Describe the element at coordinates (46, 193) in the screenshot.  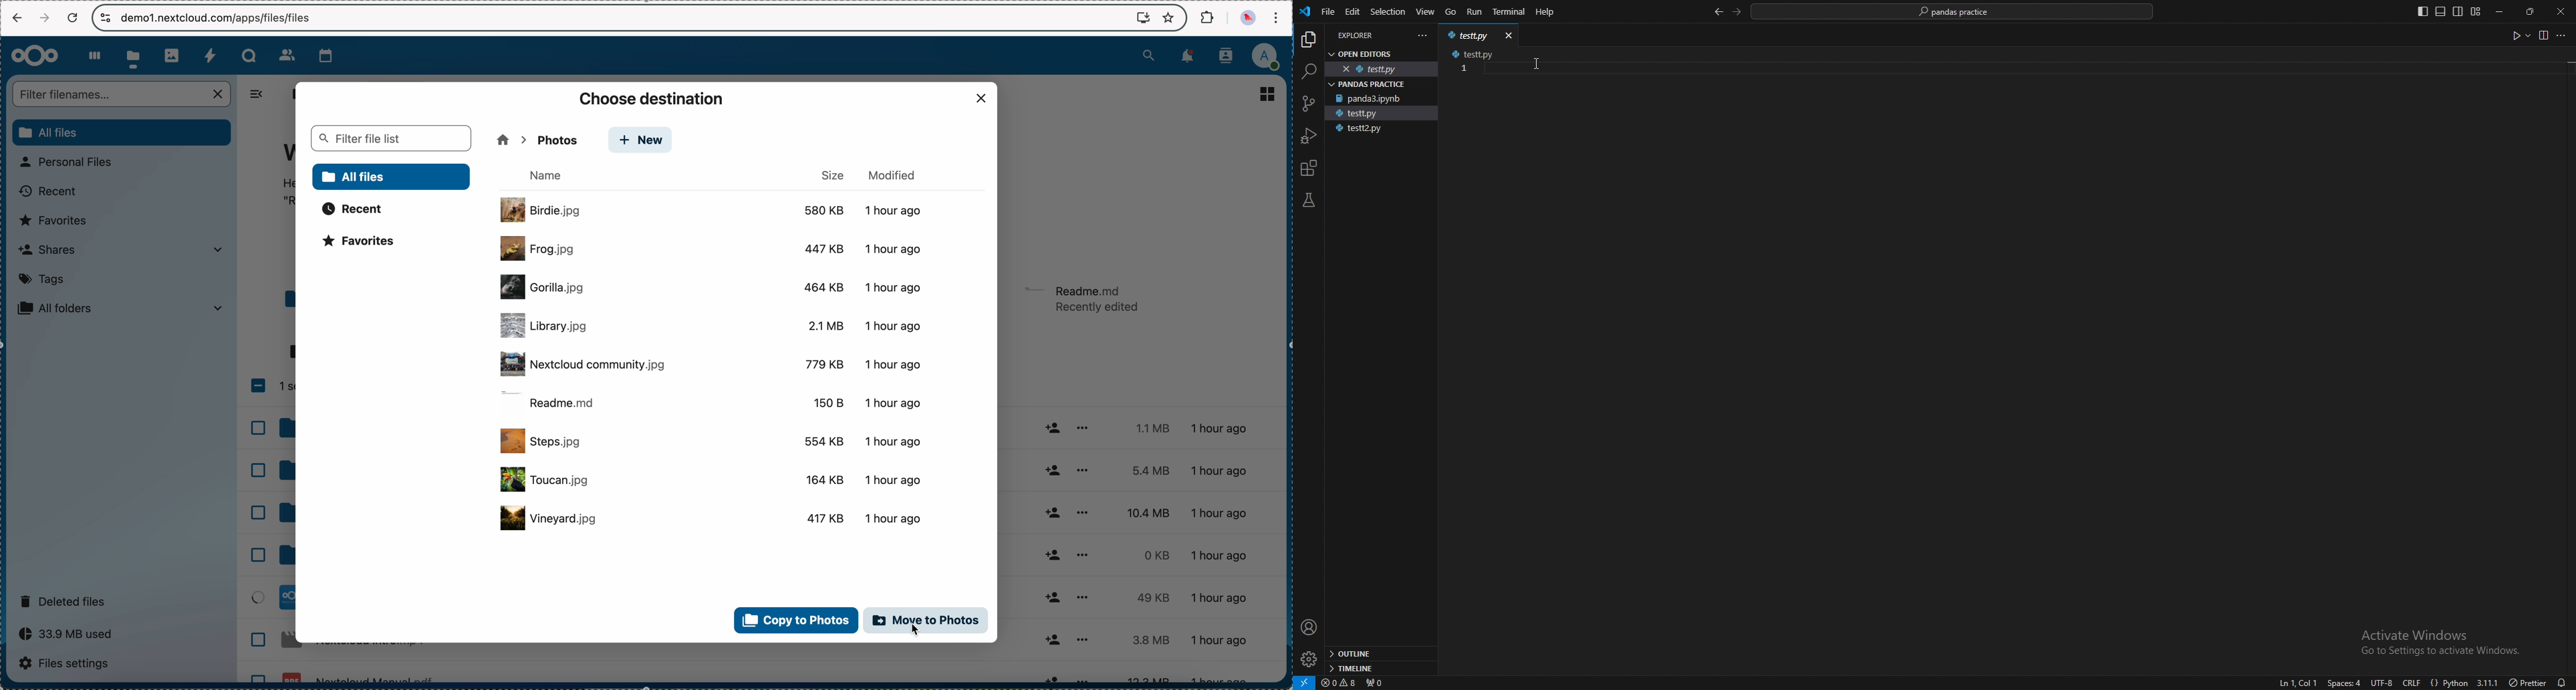
I see `recent` at that location.